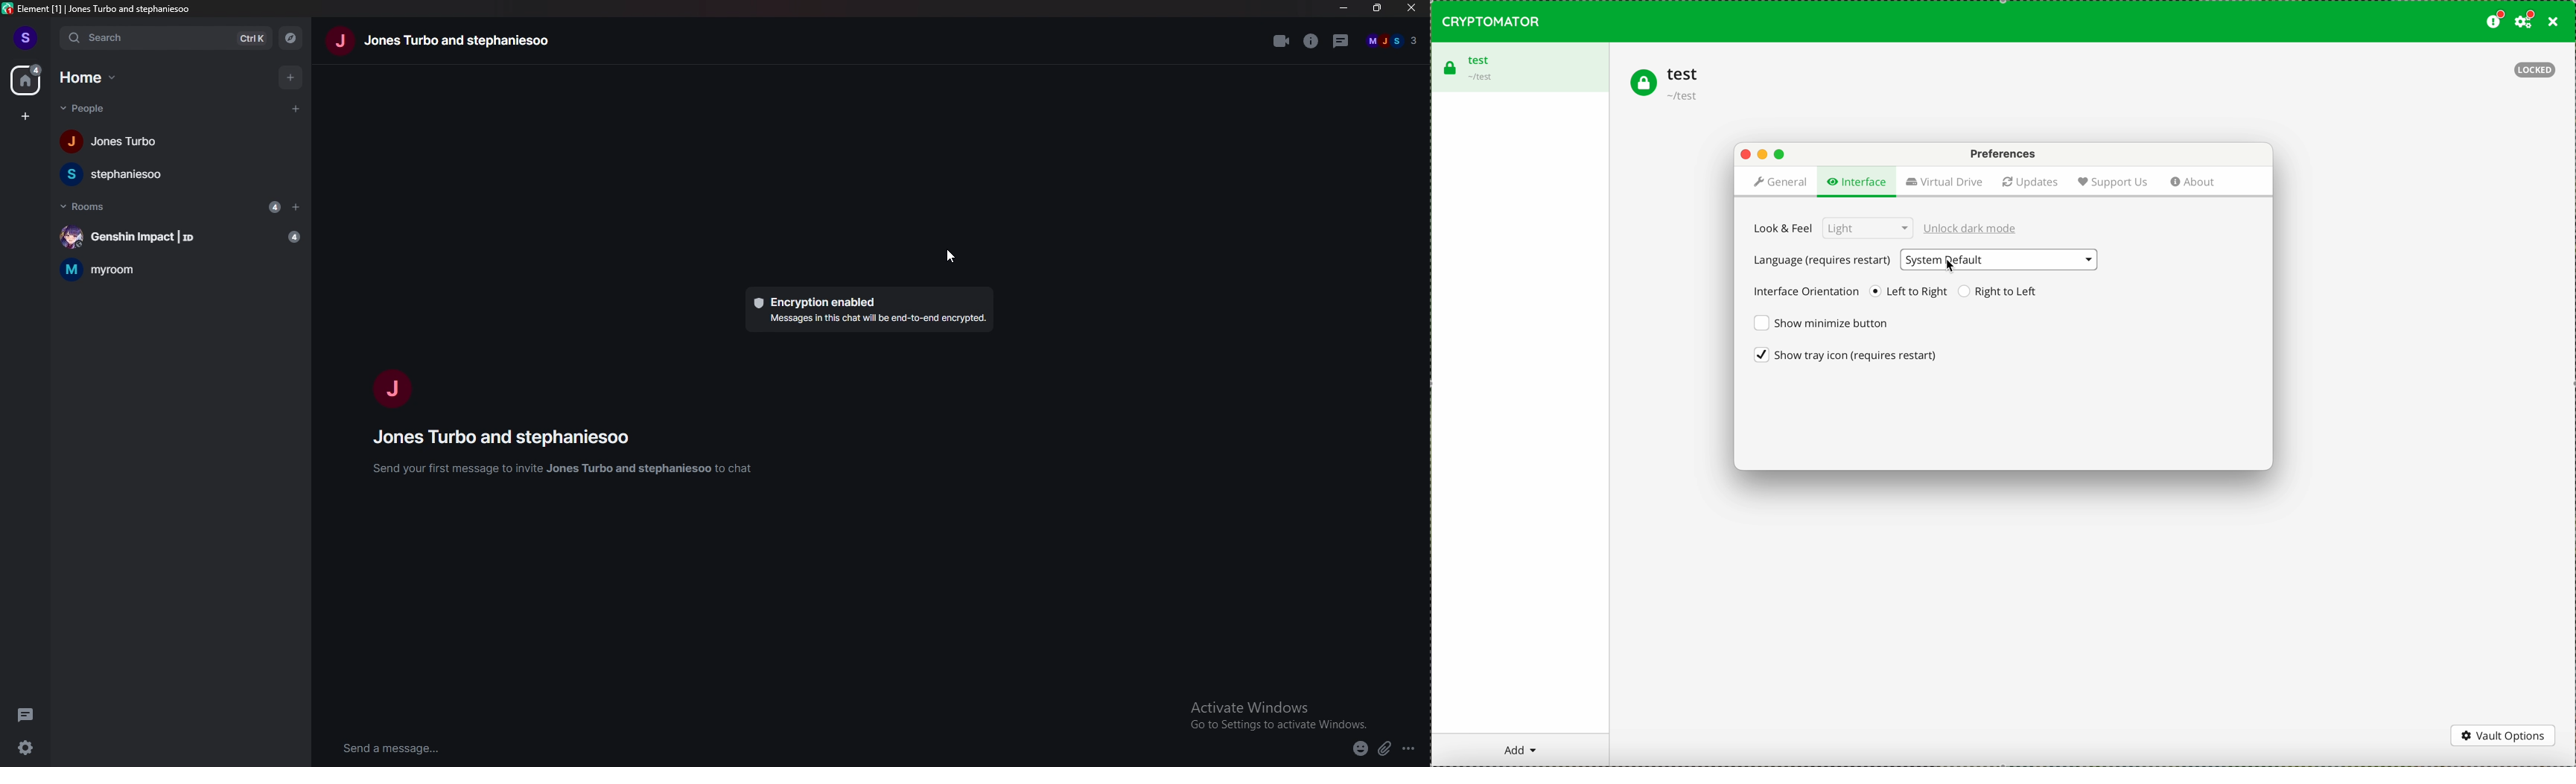 This screenshot has width=2576, height=784. What do you see at coordinates (93, 77) in the screenshot?
I see `home` at bounding box center [93, 77].